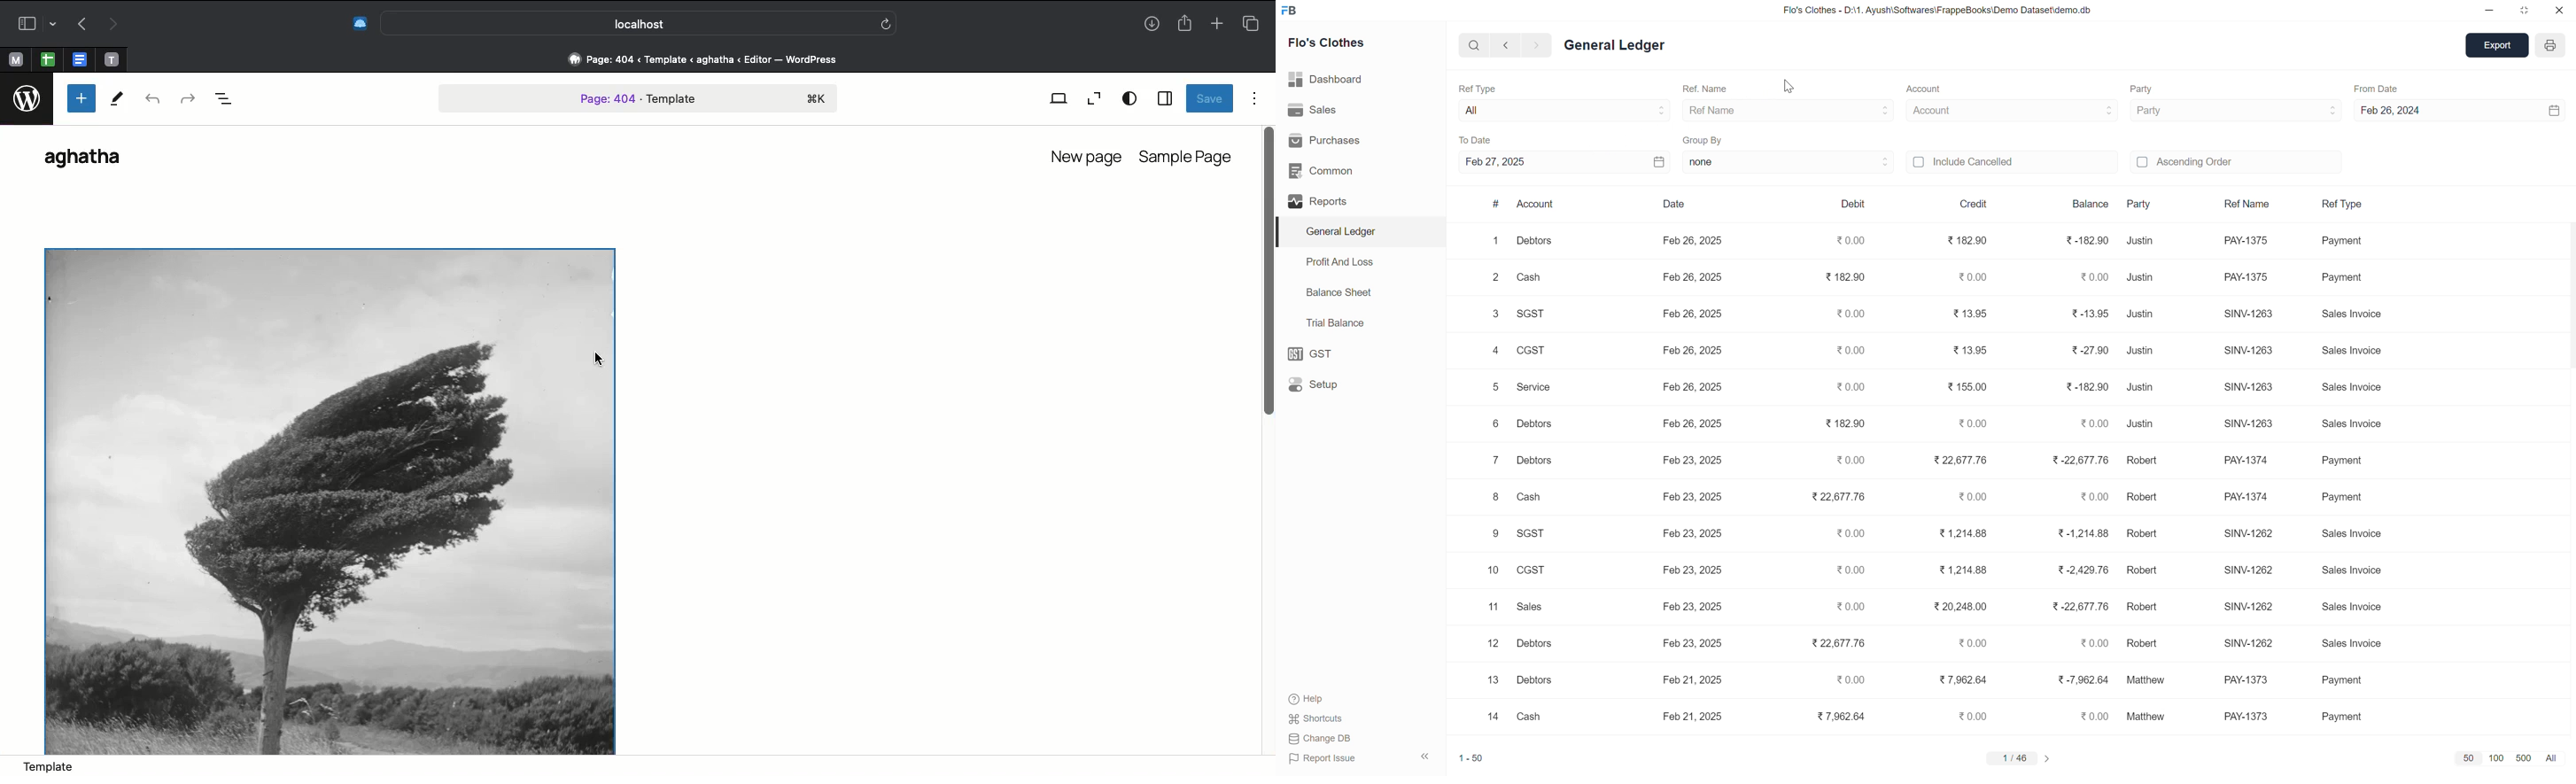  What do you see at coordinates (1854, 241) in the screenshot?
I see `0.00` at bounding box center [1854, 241].